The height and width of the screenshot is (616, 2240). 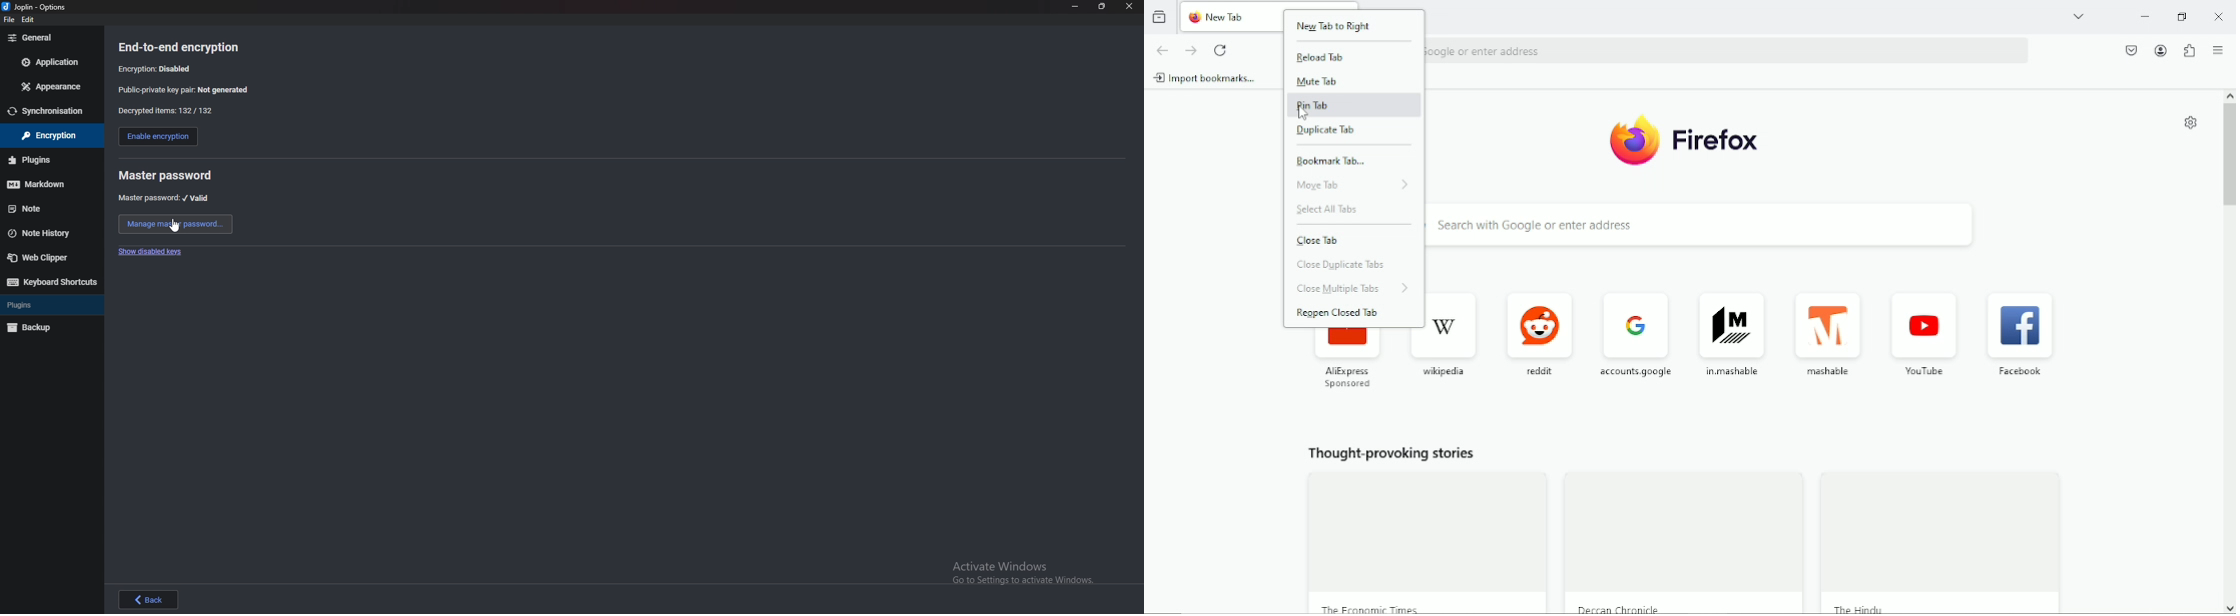 What do you see at coordinates (48, 61) in the screenshot?
I see `application` at bounding box center [48, 61].